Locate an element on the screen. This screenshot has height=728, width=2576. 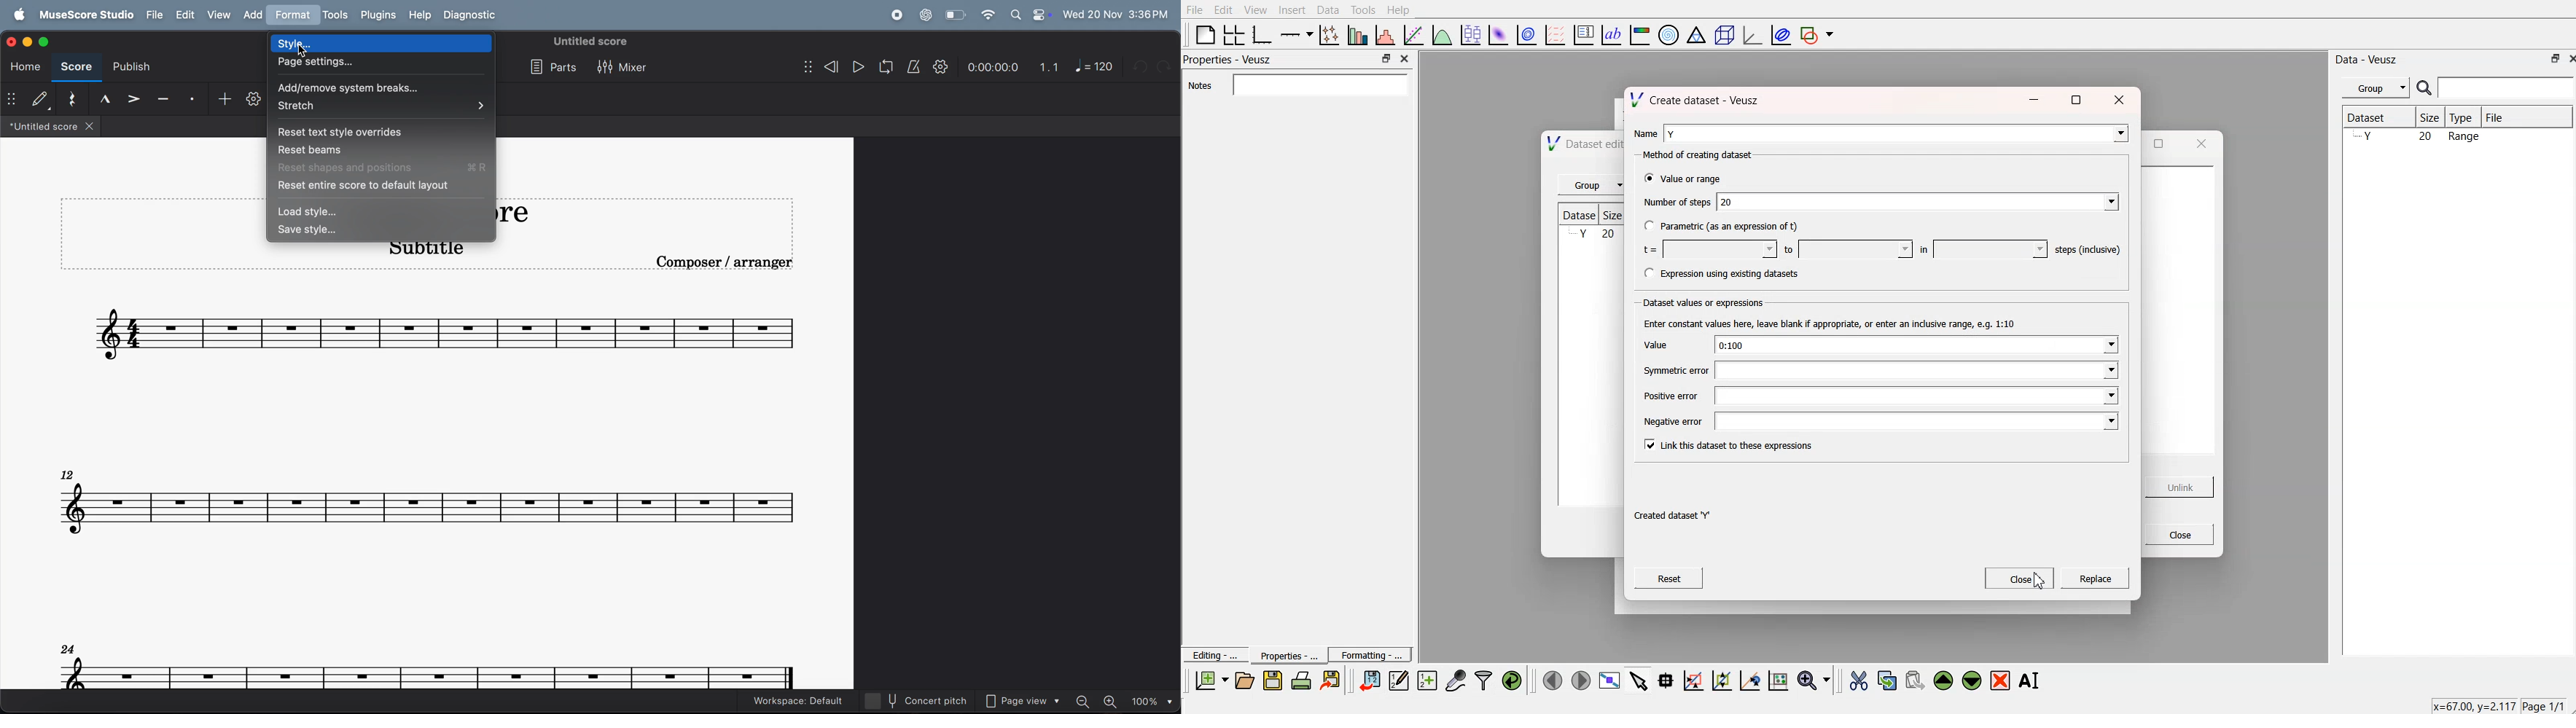
Redo is located at coordinates (1168, 66).